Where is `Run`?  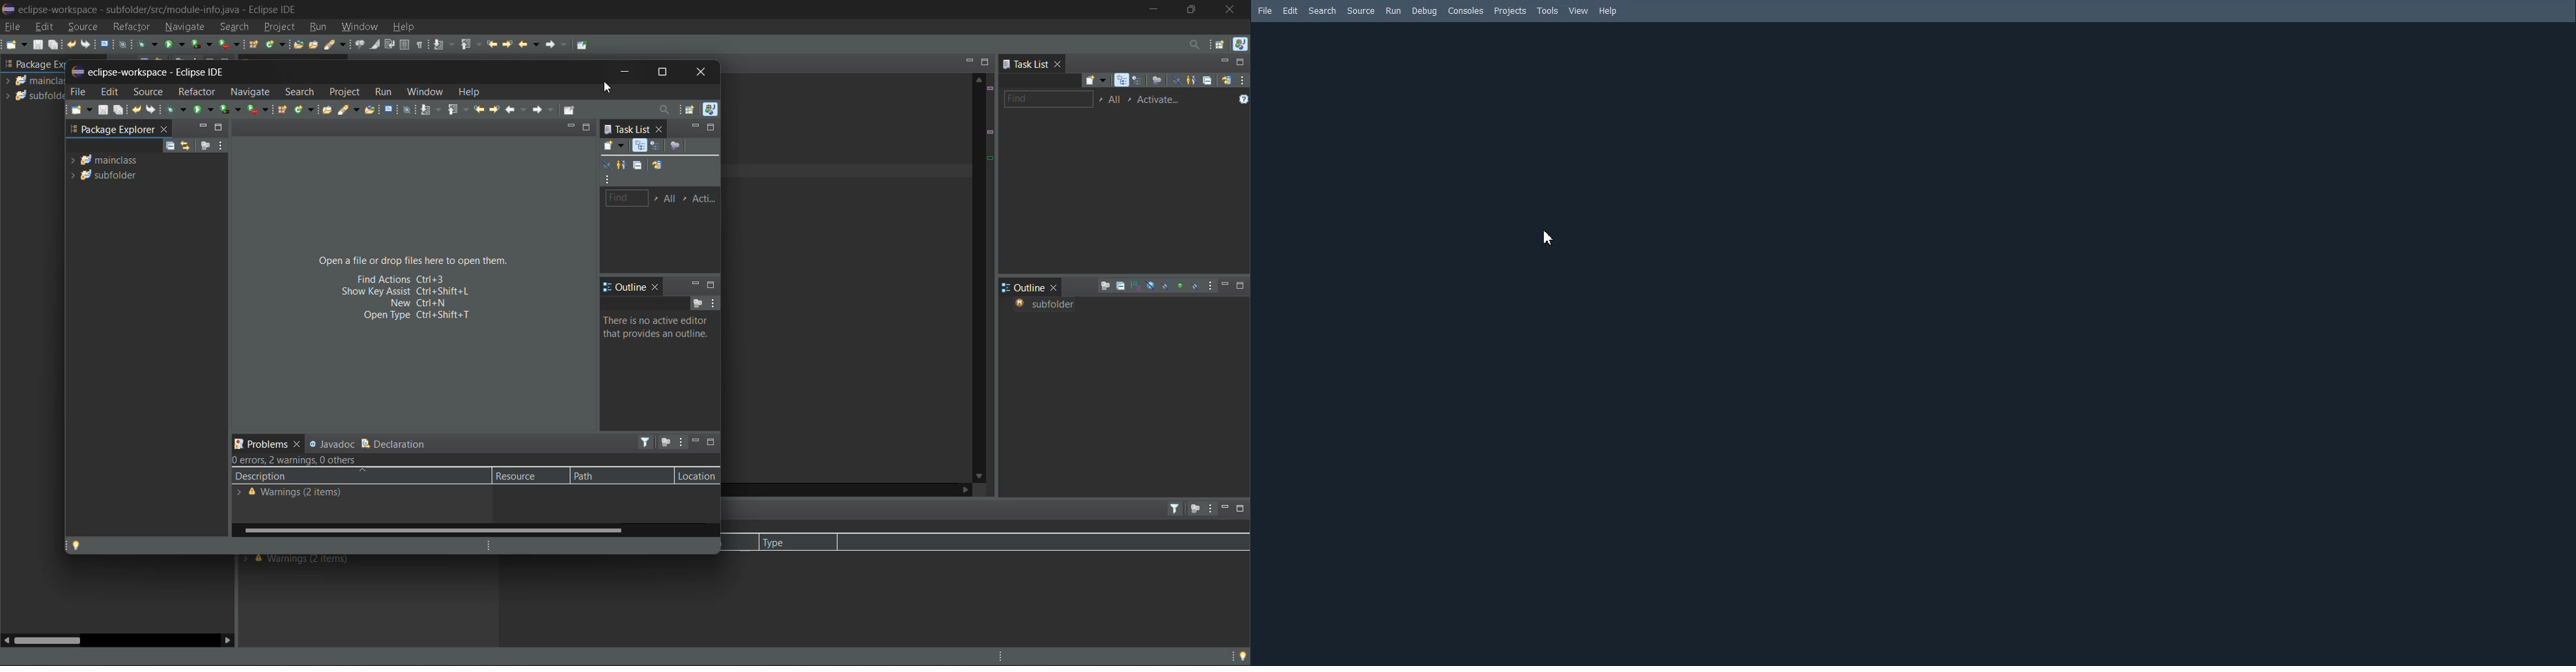
Run is located at coordinates (1393, 11).